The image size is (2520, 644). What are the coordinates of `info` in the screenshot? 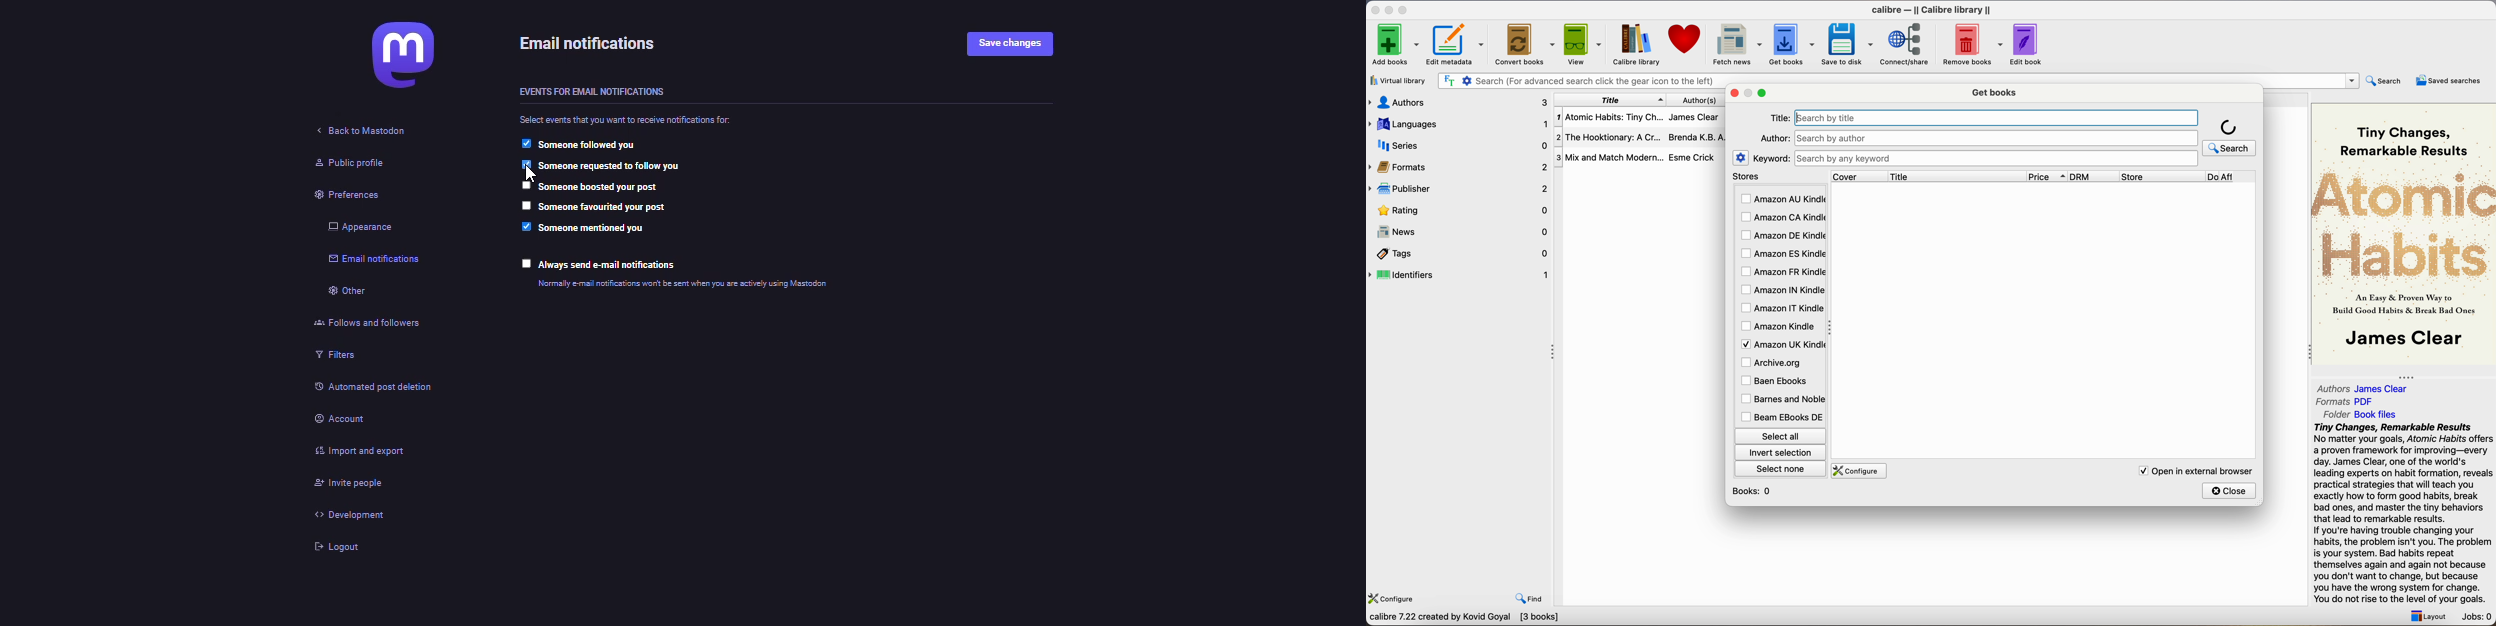 It's located at (687, 284).